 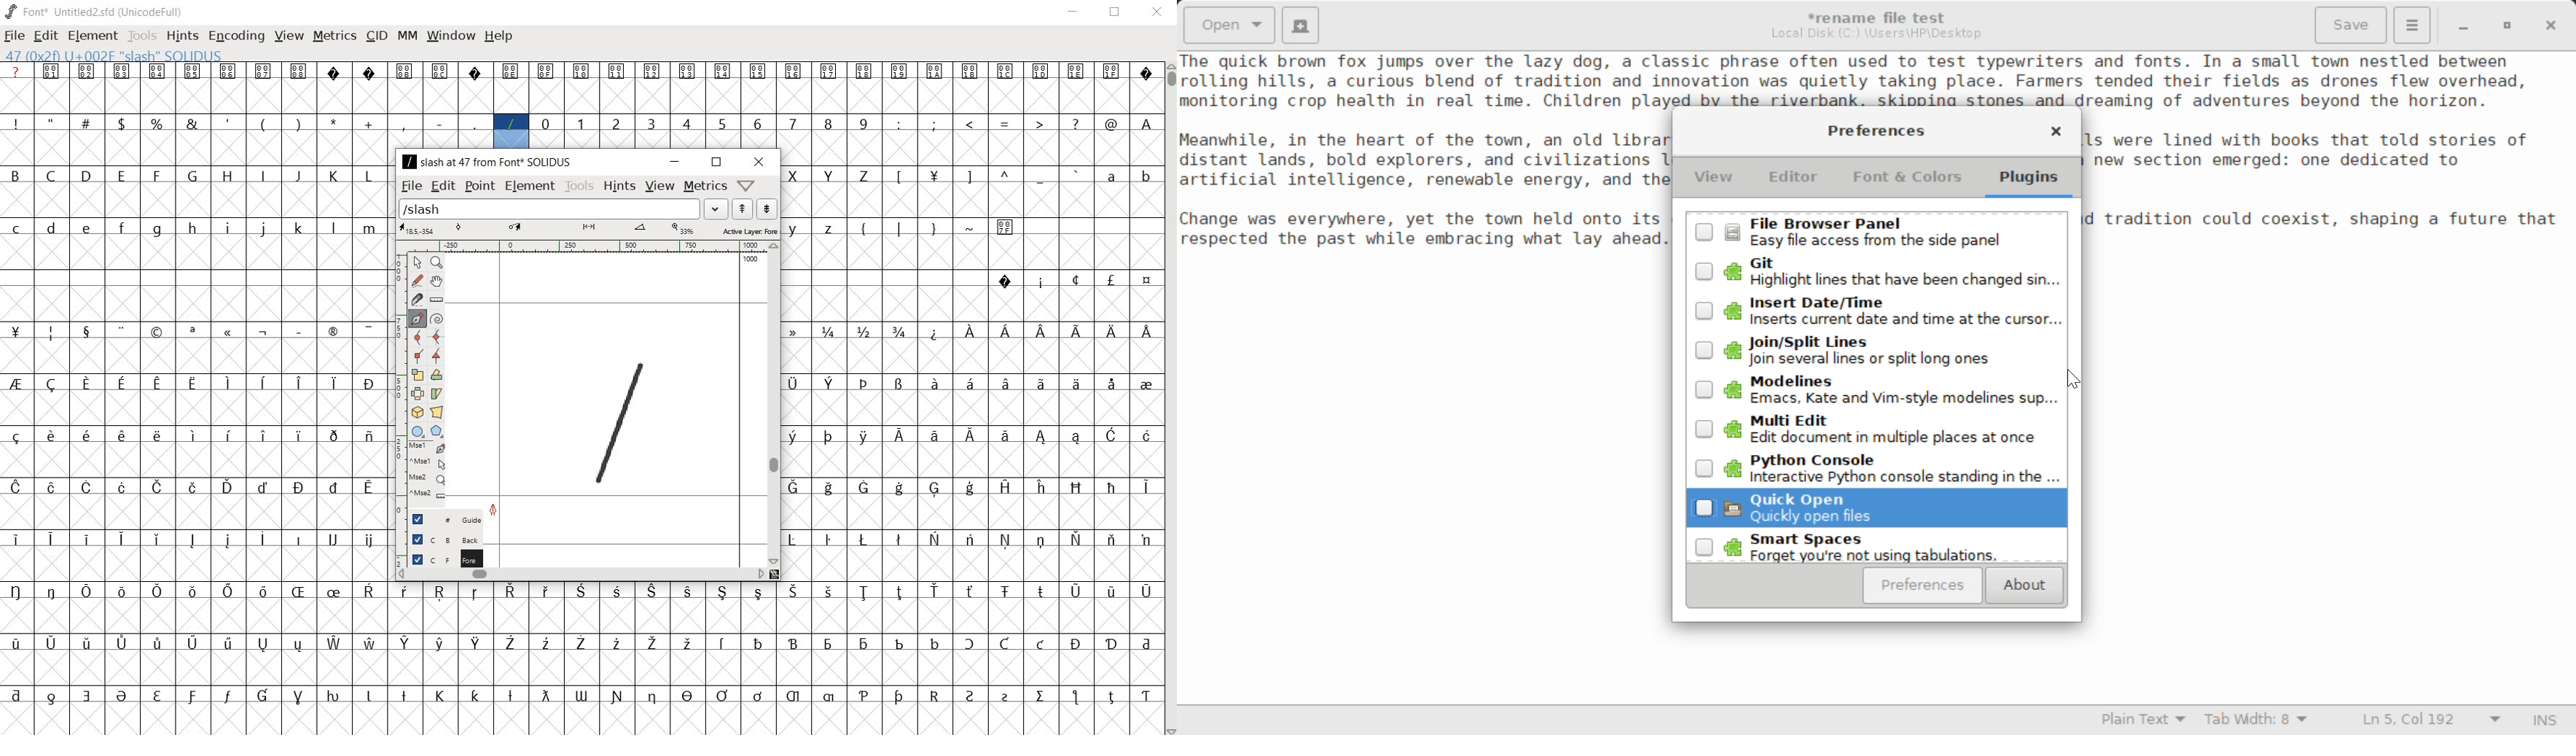 I want to click on skew the selection, so click(x=437, y=393).